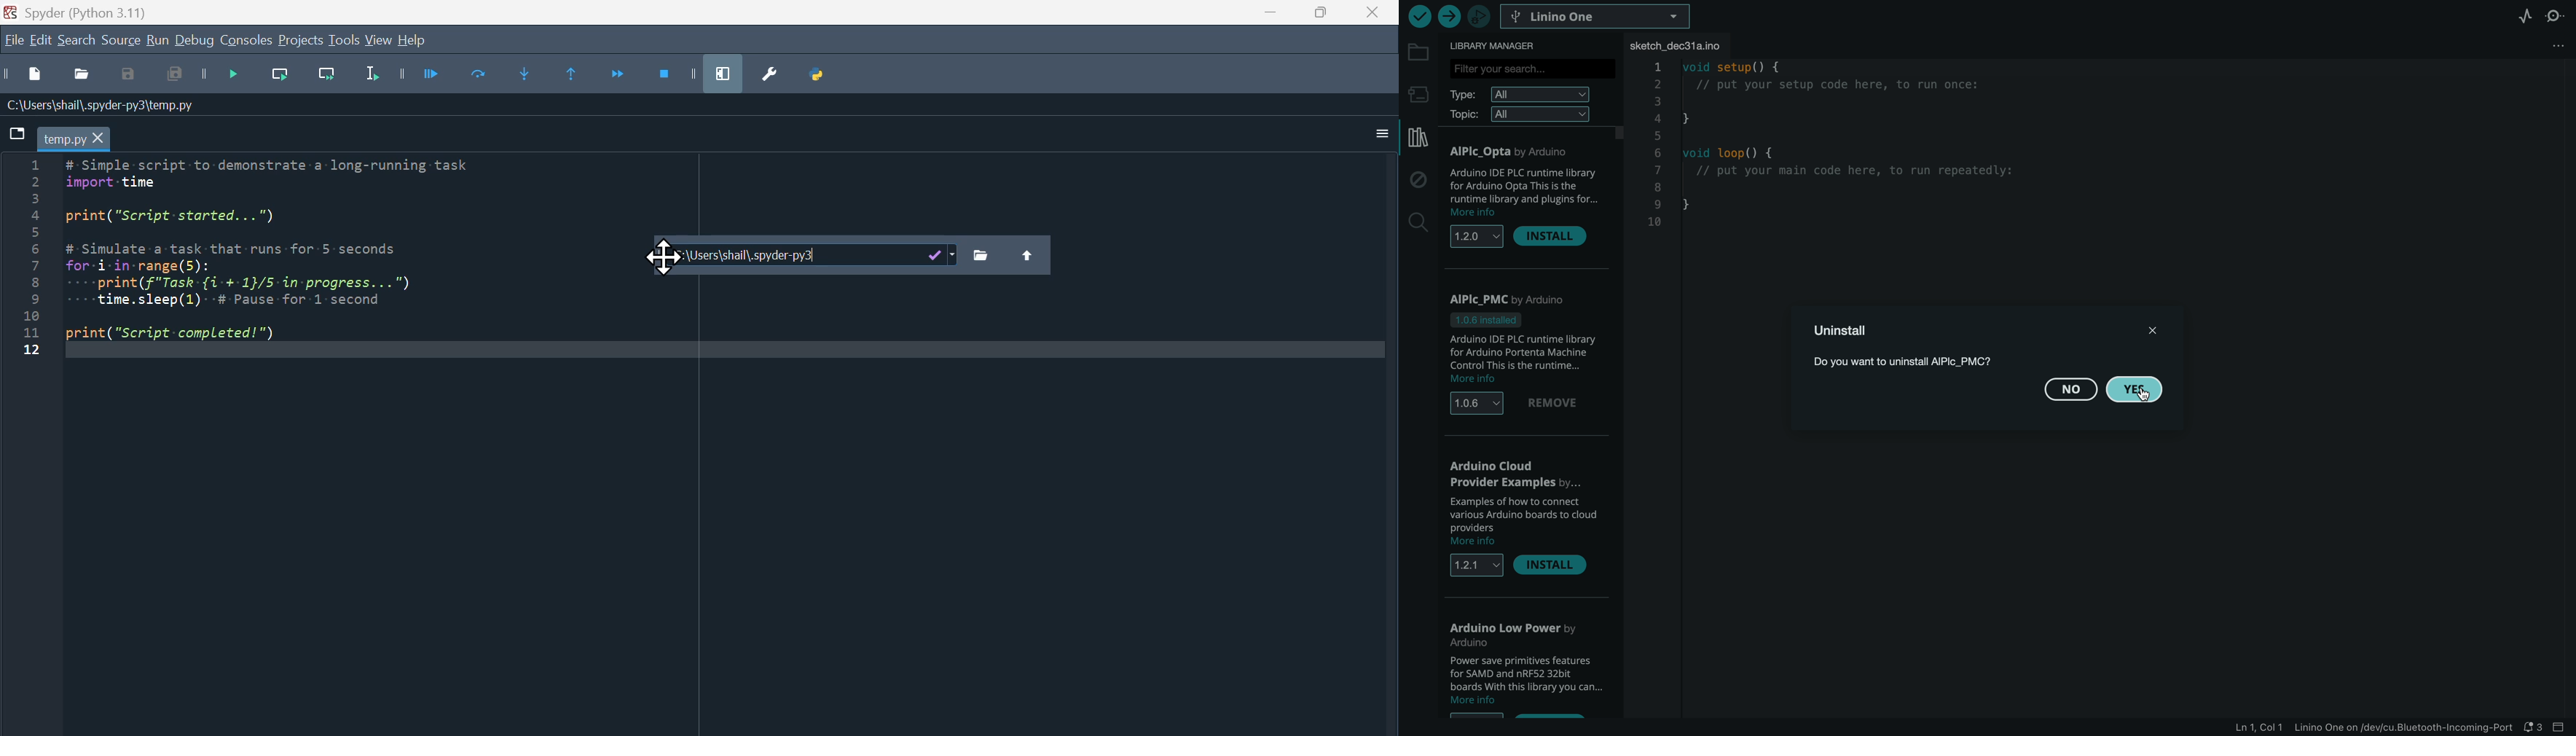  What do you see at coordinates (76, 41) in the screenshot?
I see `search` at bounding box center [76, 41].